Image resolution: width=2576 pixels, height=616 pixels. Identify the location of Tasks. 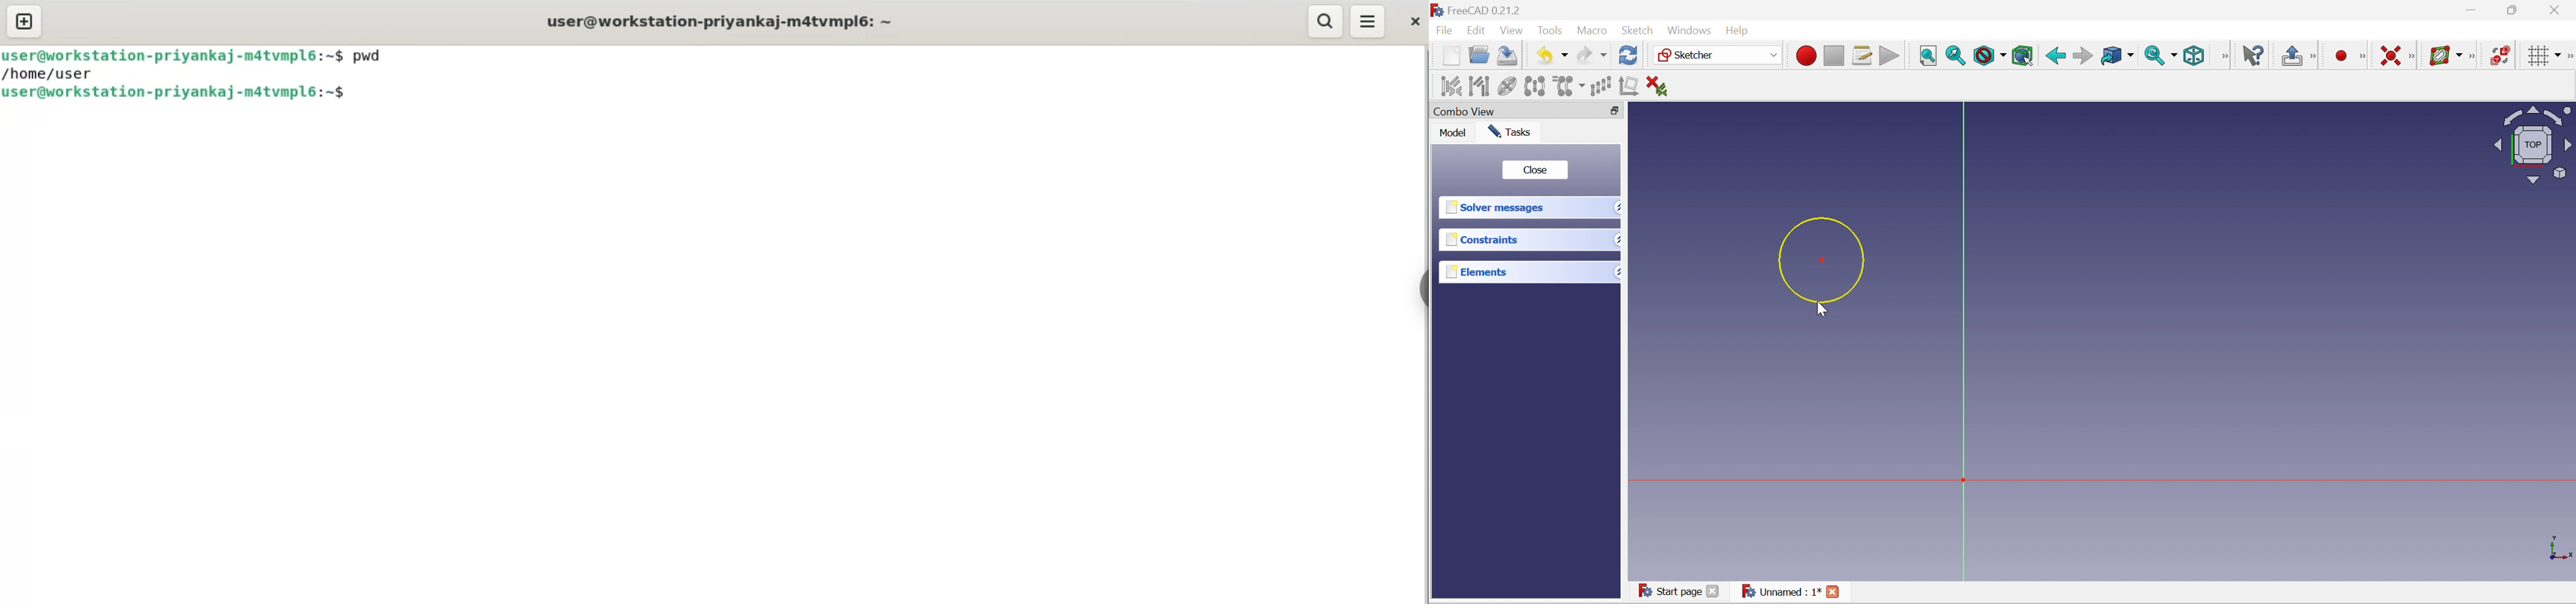
(1510, 132).